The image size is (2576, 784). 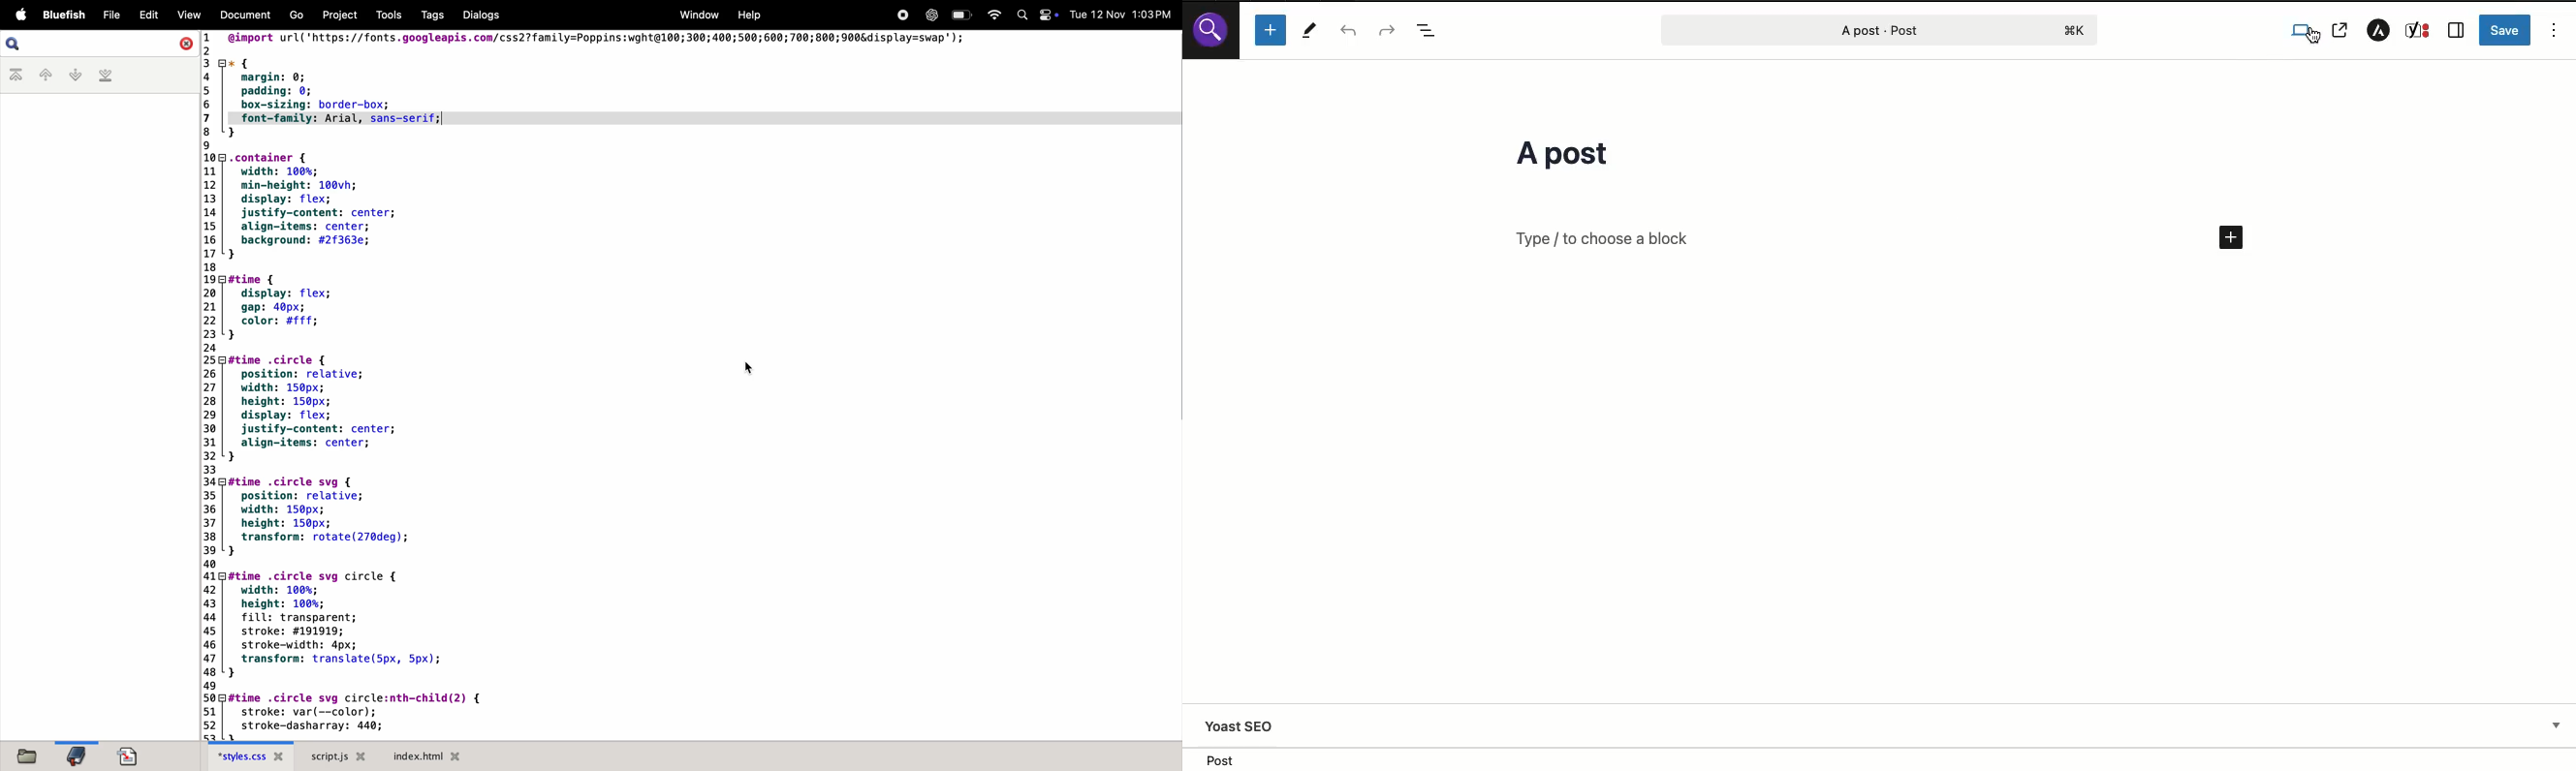 What do you see at coordinates (212, 386) in the screenshot?
I see `code line` at bounding box center [212, 386].